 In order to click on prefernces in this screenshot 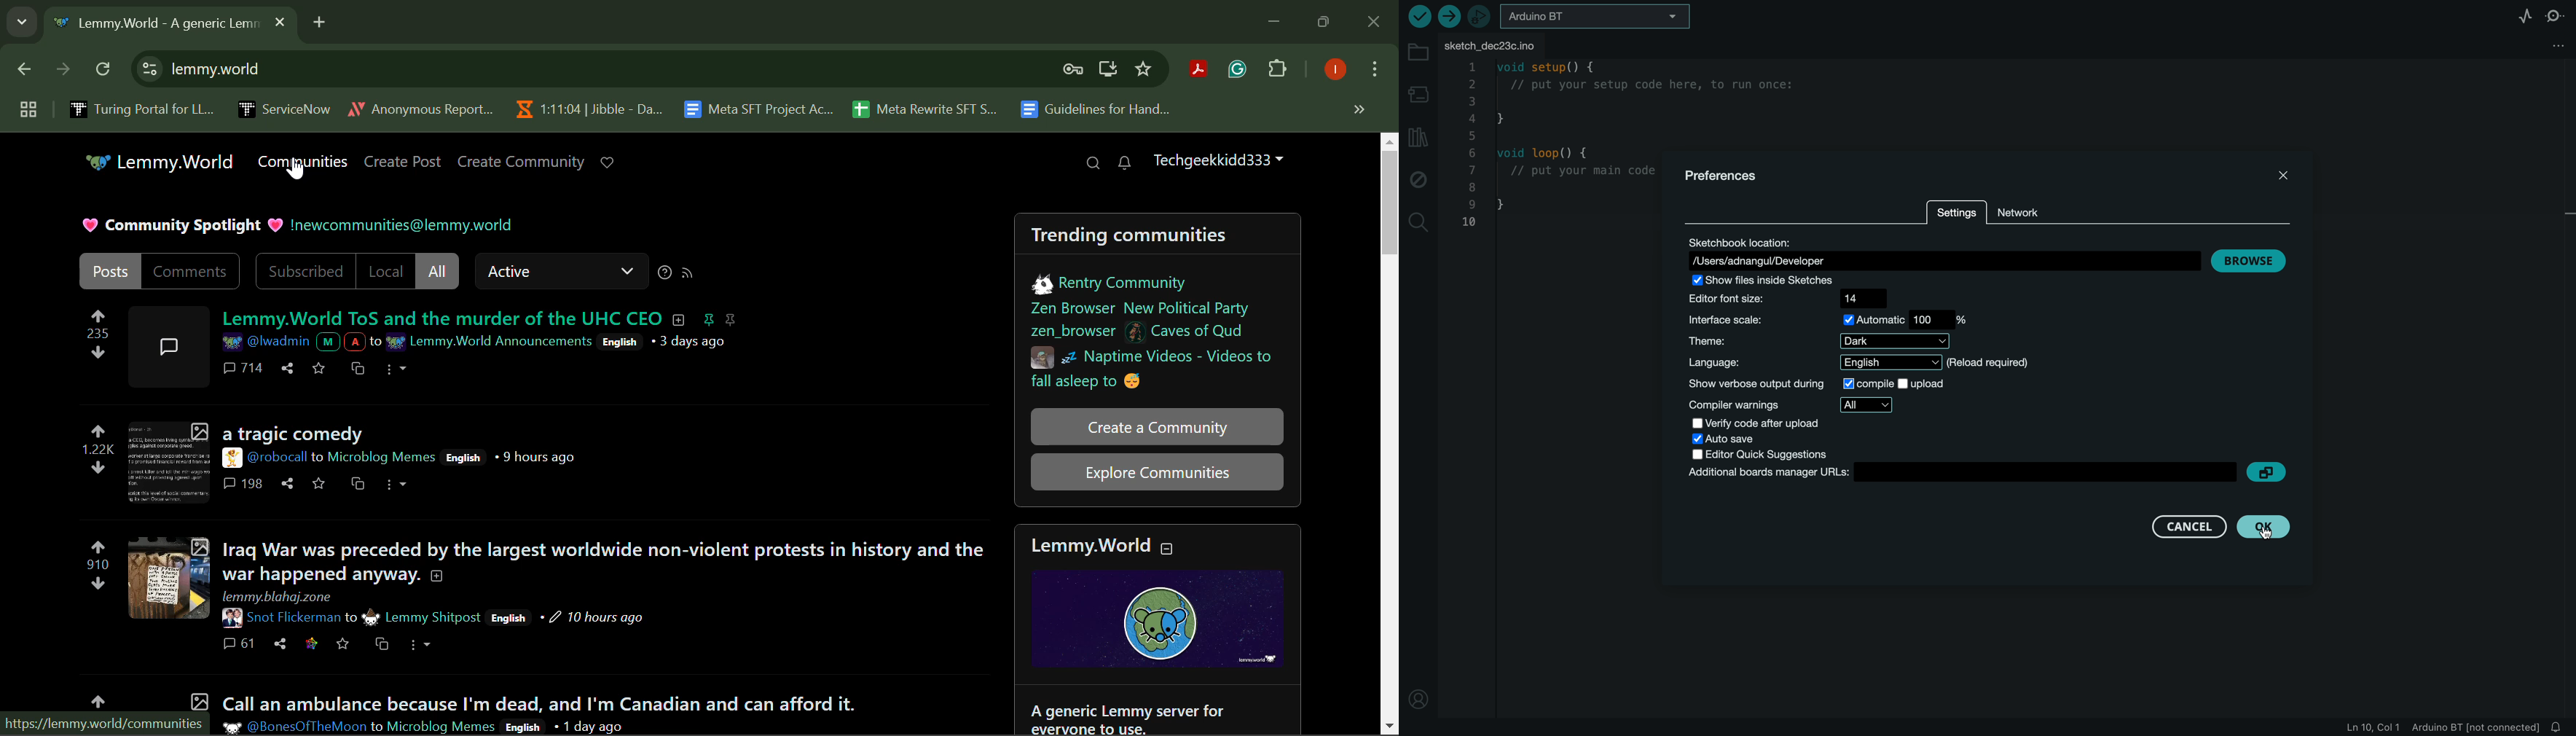, I will do `click(1730, 177)`.